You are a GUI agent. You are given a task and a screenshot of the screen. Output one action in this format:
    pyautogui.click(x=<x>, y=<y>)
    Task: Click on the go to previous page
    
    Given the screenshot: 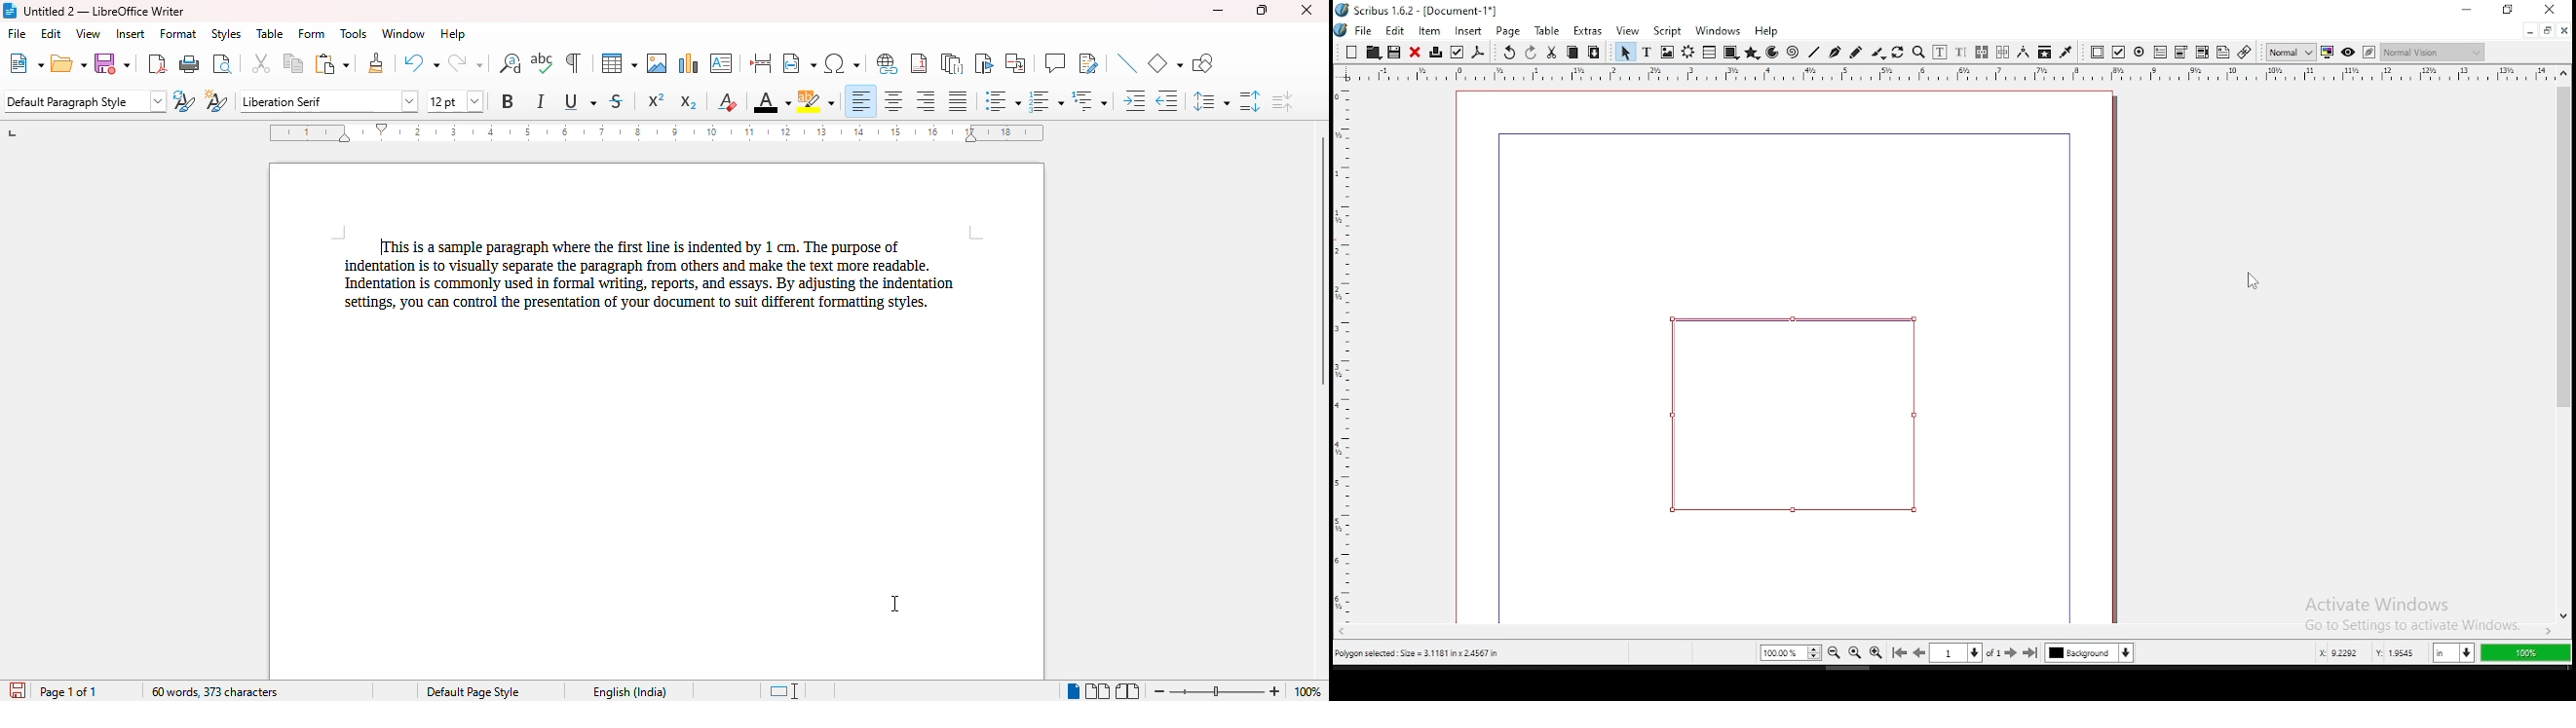 What is the action you would take?
    pyautogui.click(x=1921, y=652)
    